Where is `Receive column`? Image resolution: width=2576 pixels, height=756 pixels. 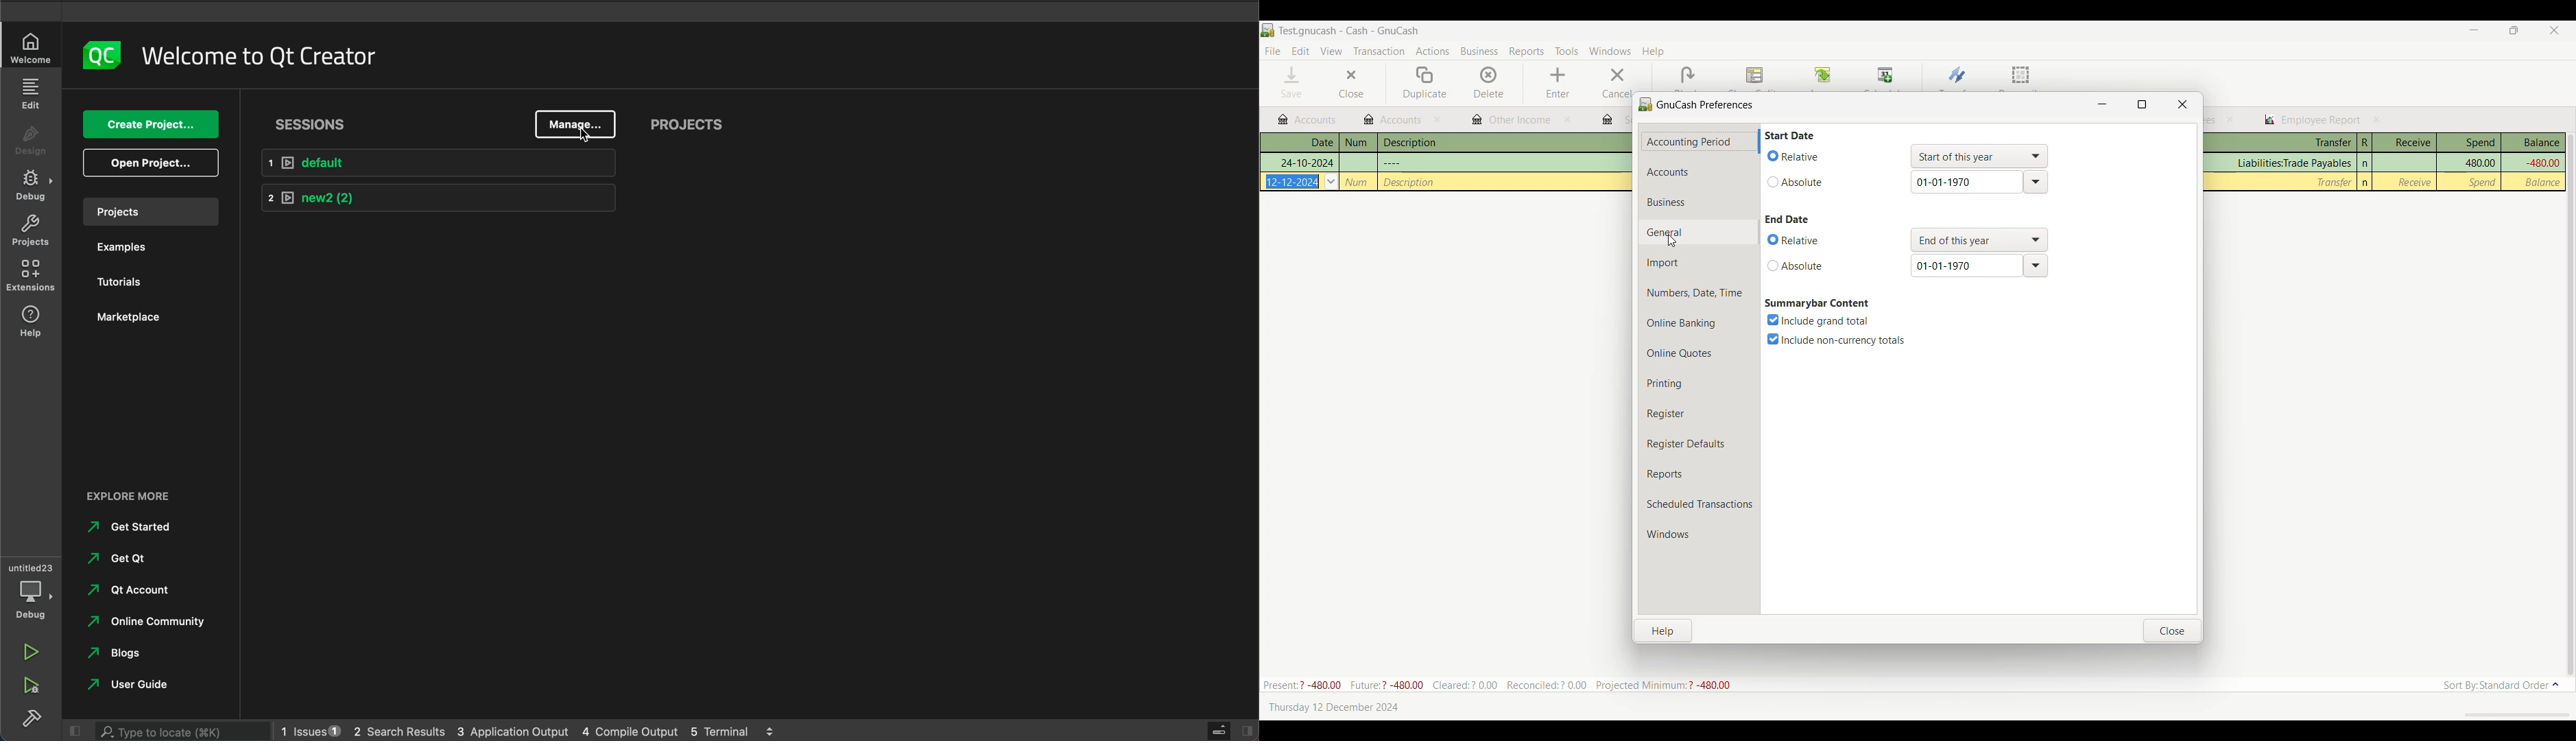
Receive column is located at coordinates (2405, 143).